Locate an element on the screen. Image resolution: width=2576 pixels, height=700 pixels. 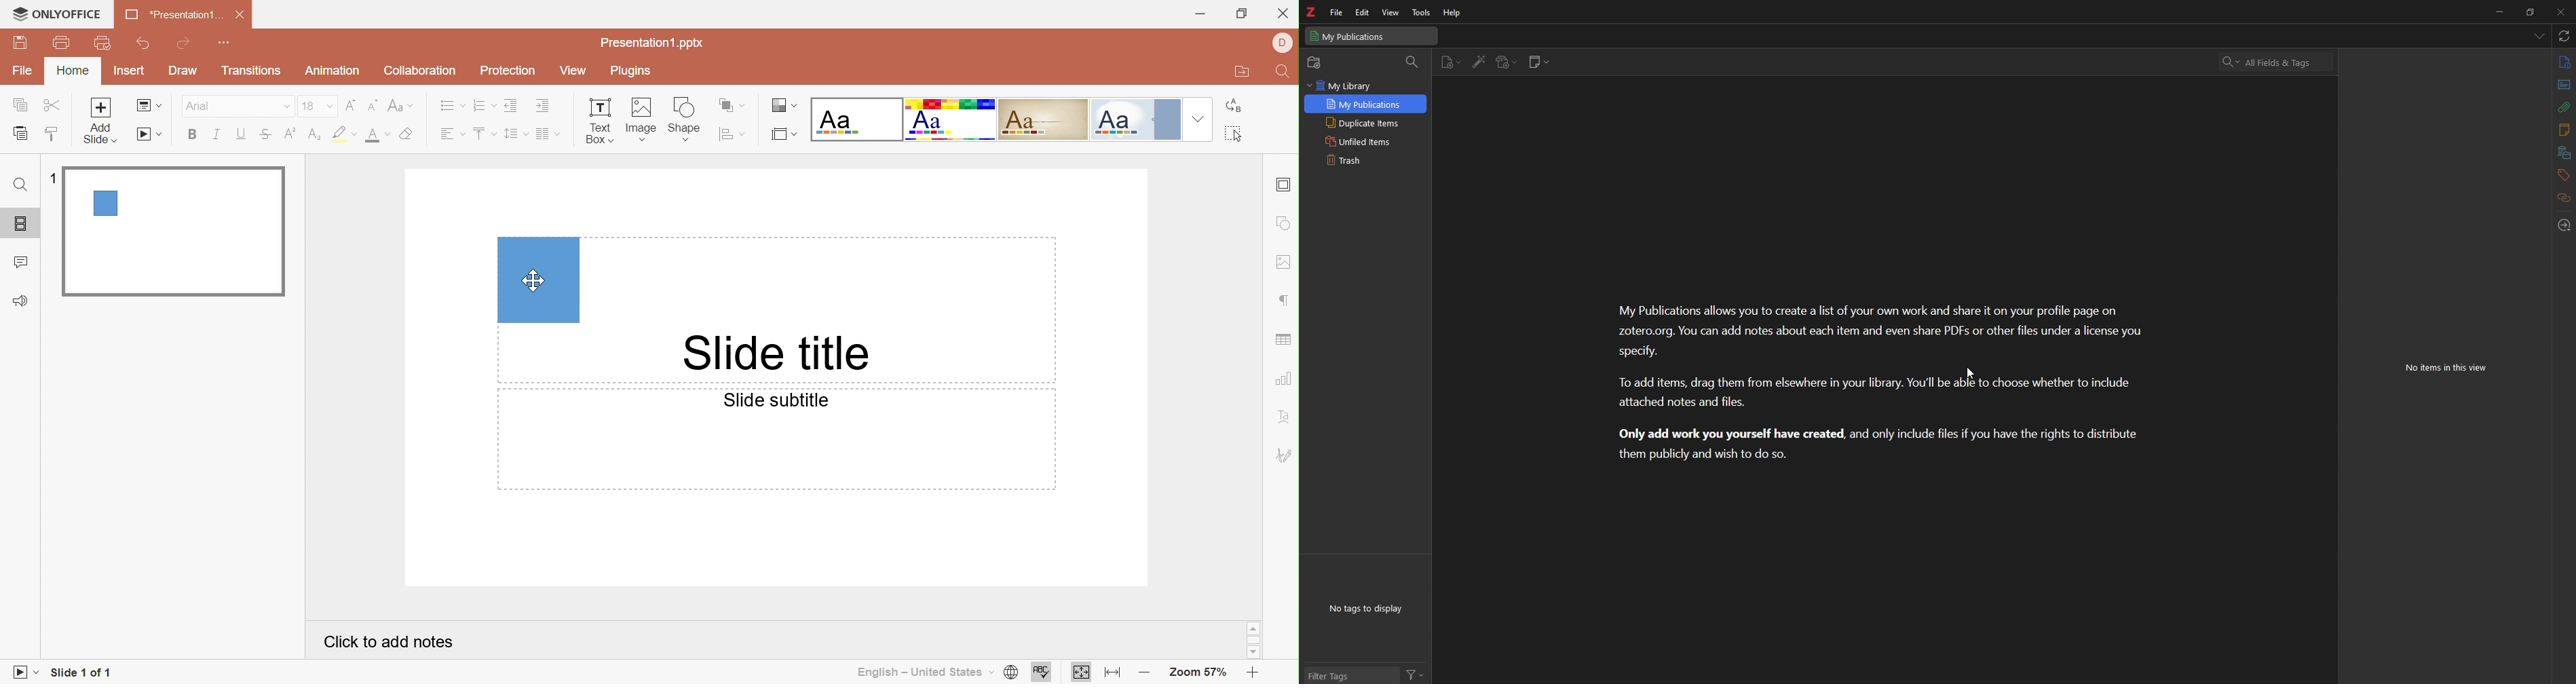
Unfiled items is located at coordinates (1358, 161).